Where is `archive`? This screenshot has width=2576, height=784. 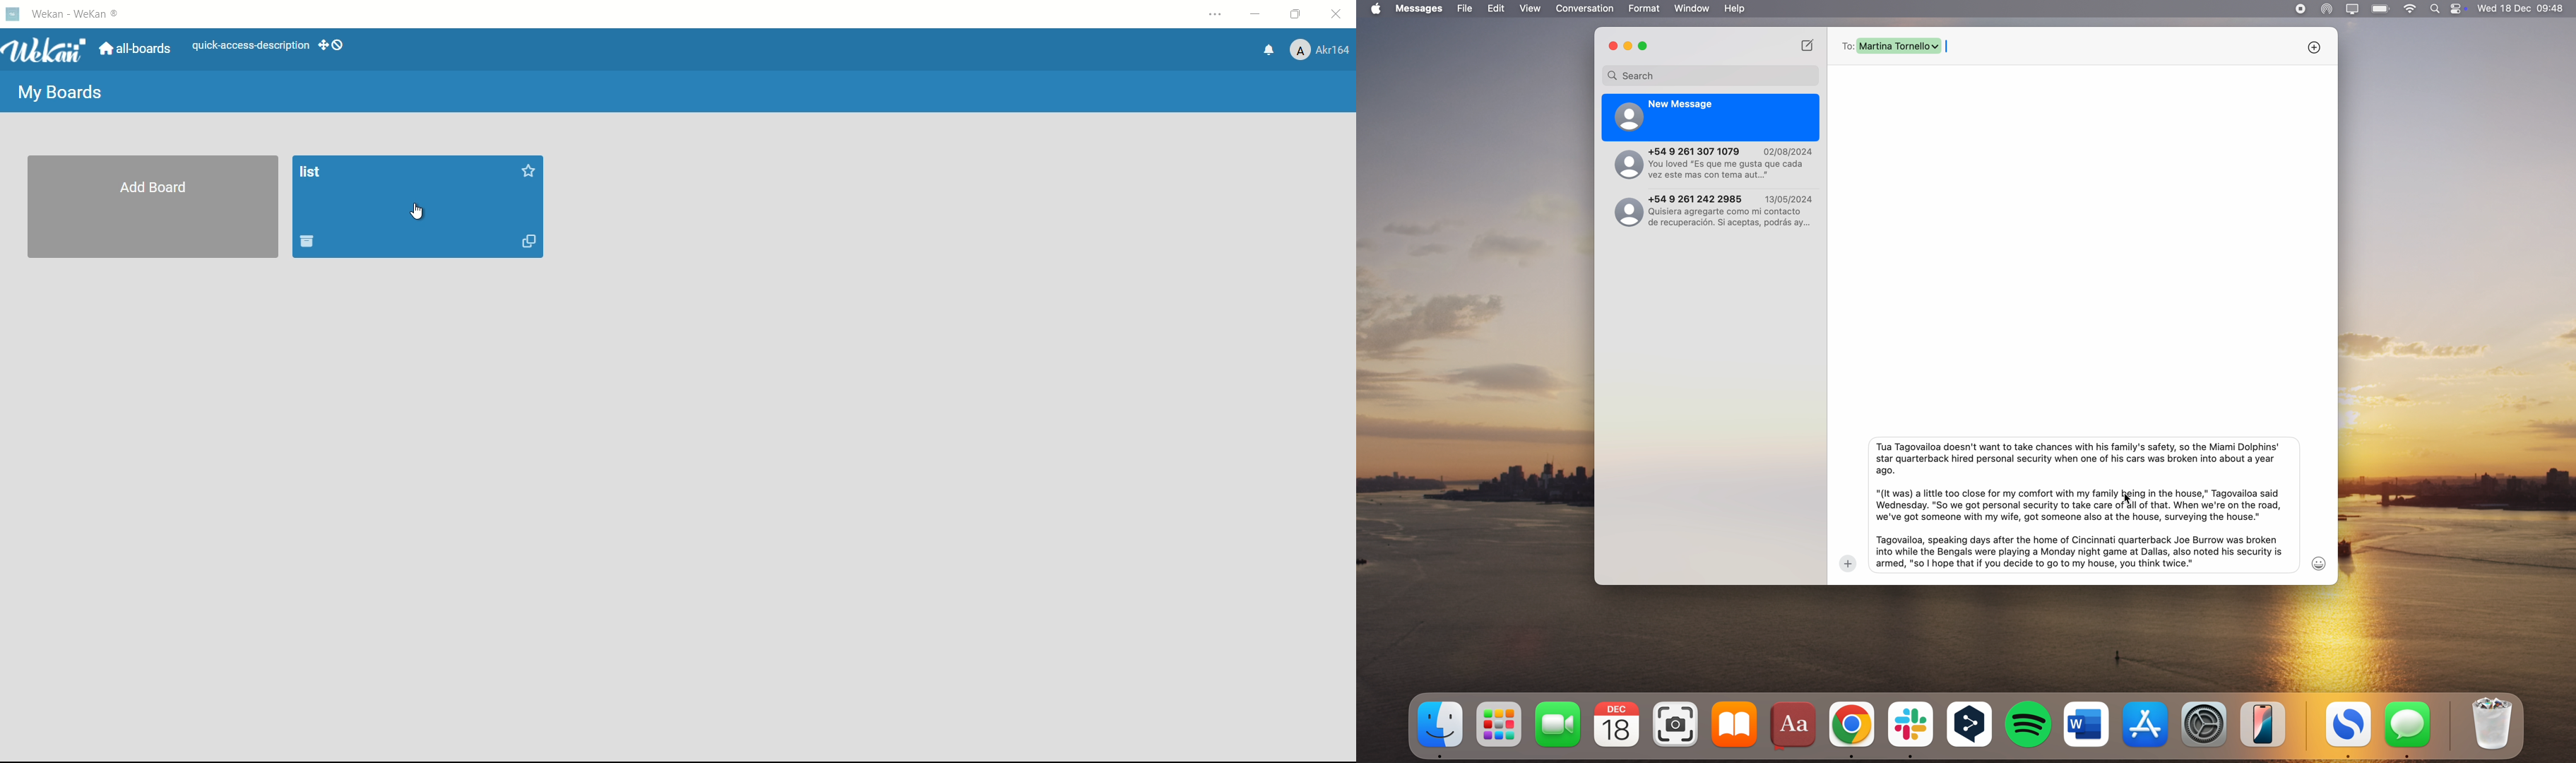 archive is located at coordinates (309, 242).